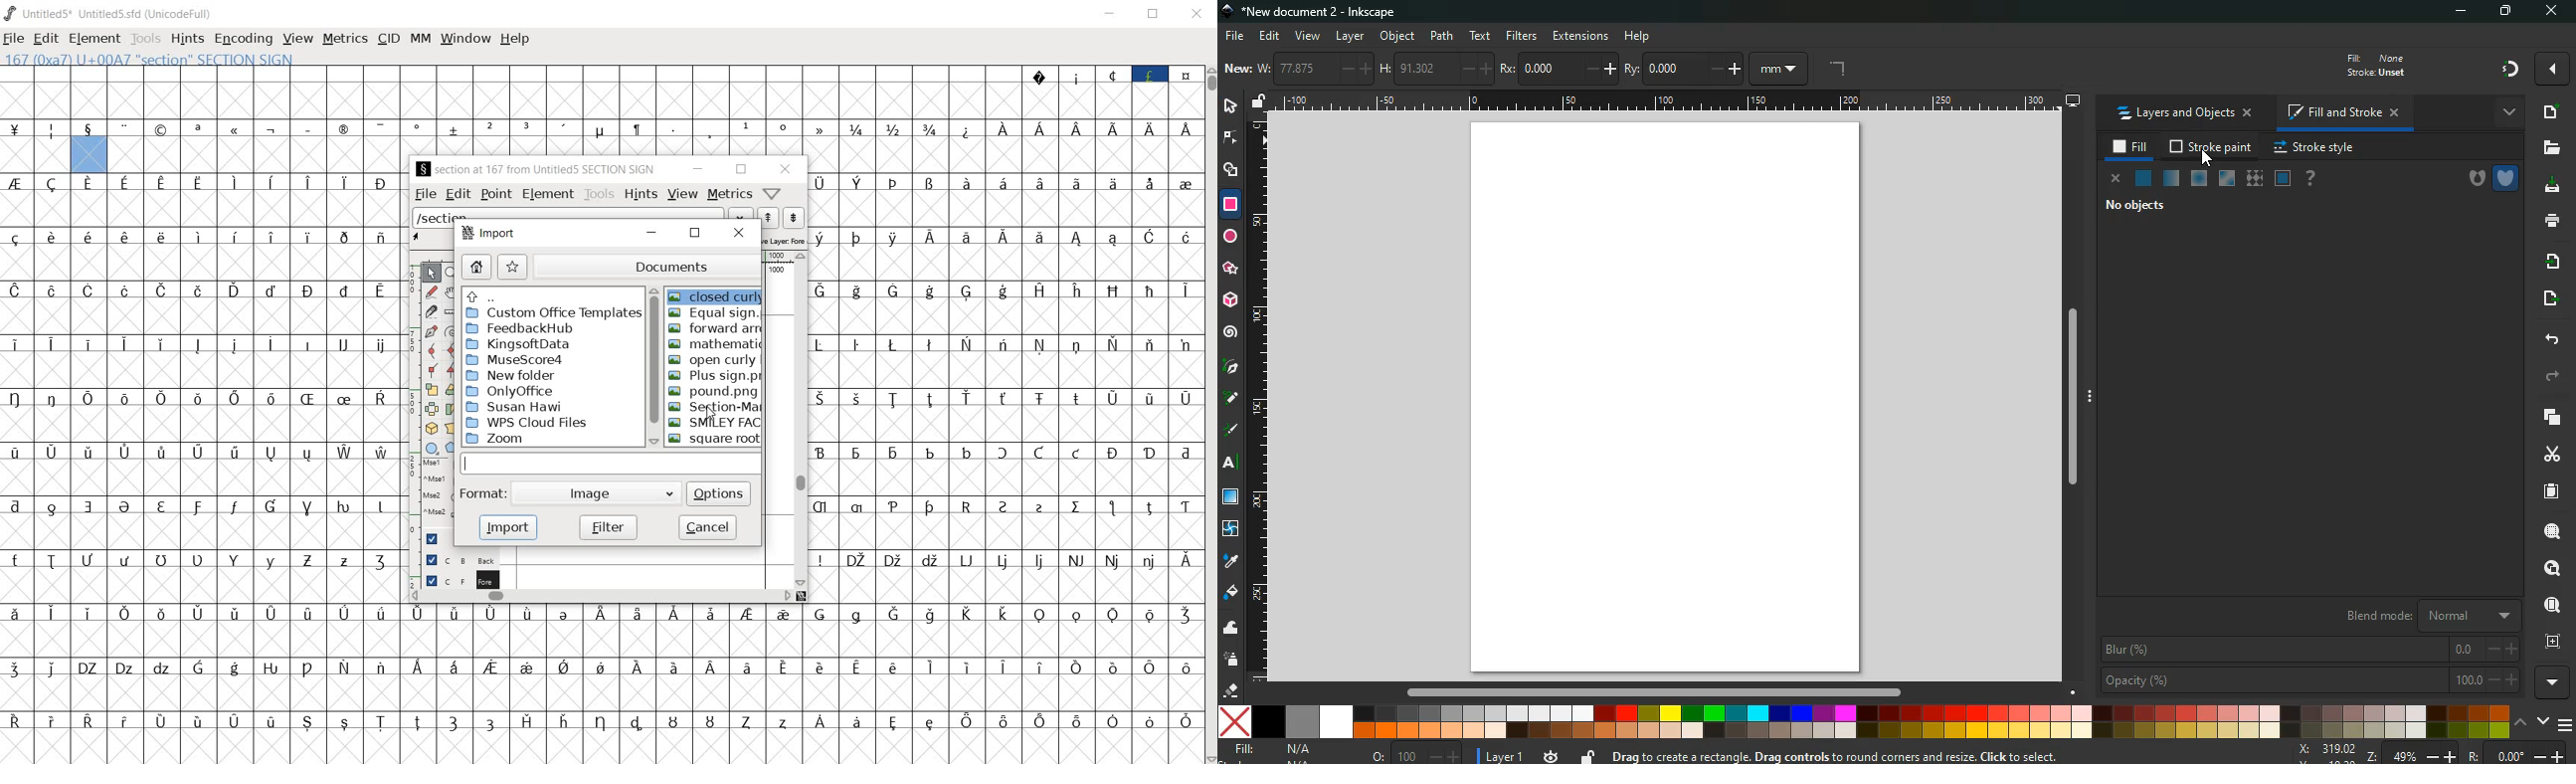  Describe the element at coordinates (1231, 595) in the screenshot. I see `fill` at that location.